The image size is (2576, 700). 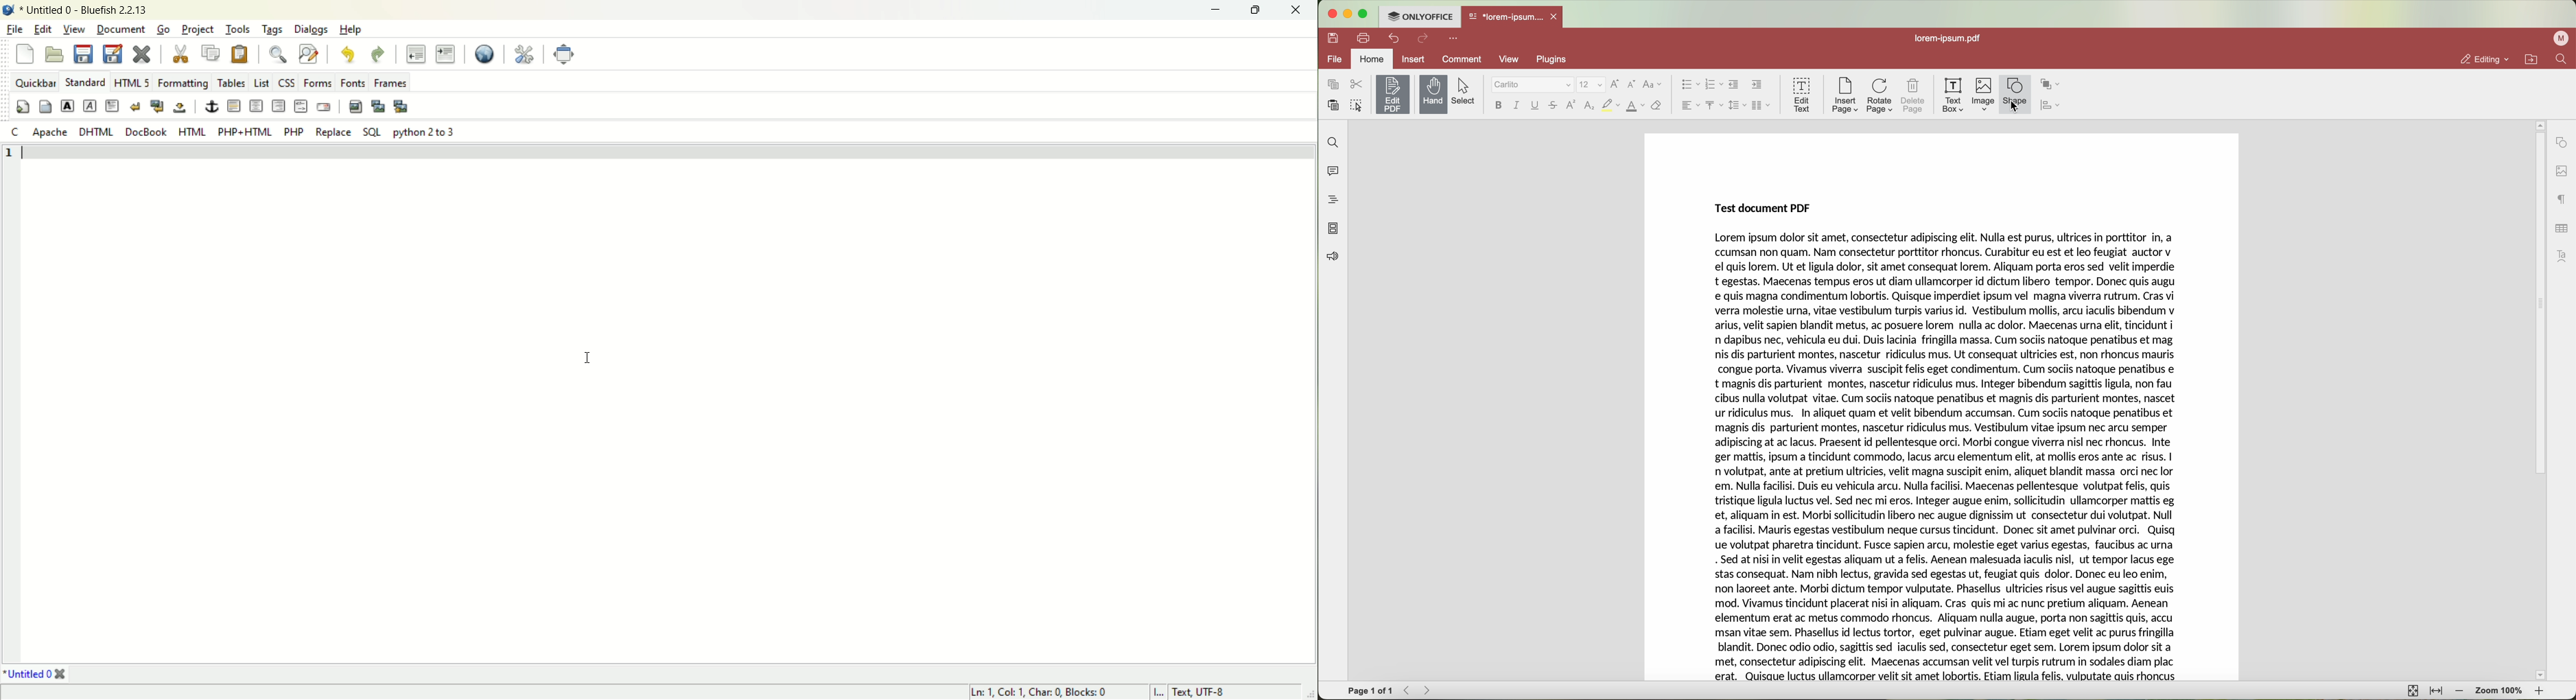 What do you see at coordinates (1611, 105) in the screenshot?
I see `strikeout` at bounding box center [1611, 105].